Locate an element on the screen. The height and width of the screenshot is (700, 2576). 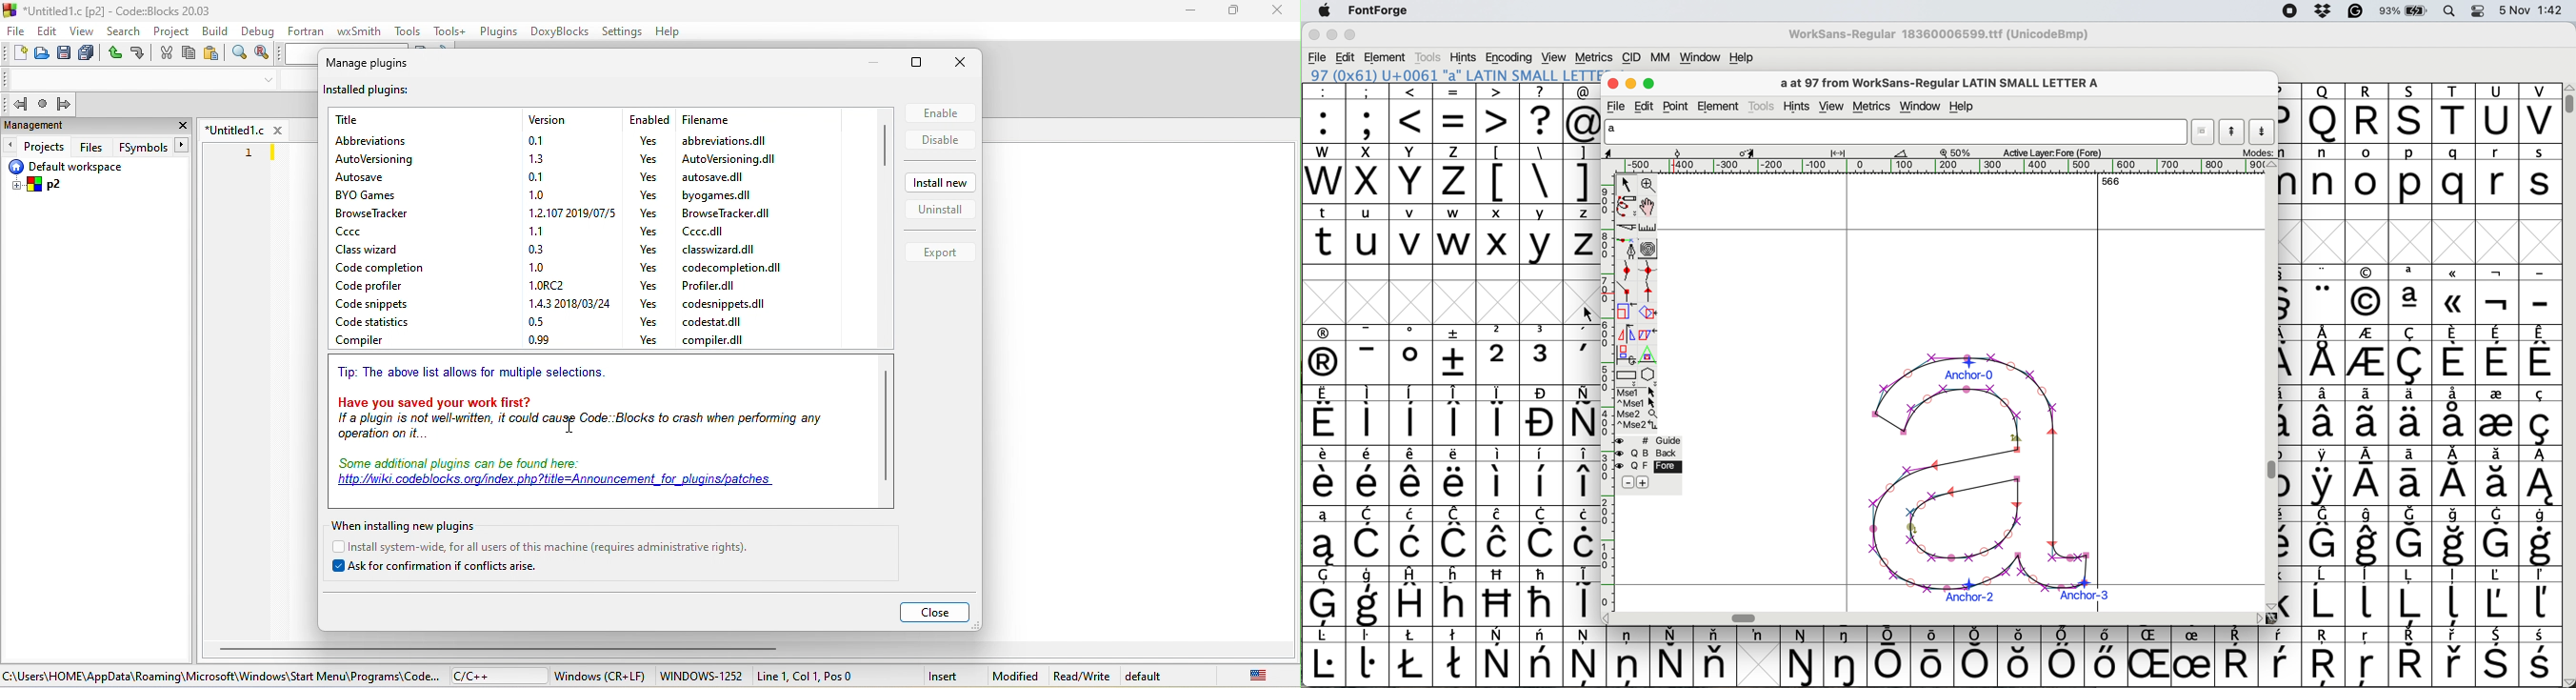
- is located at coordinates (2541, 295).